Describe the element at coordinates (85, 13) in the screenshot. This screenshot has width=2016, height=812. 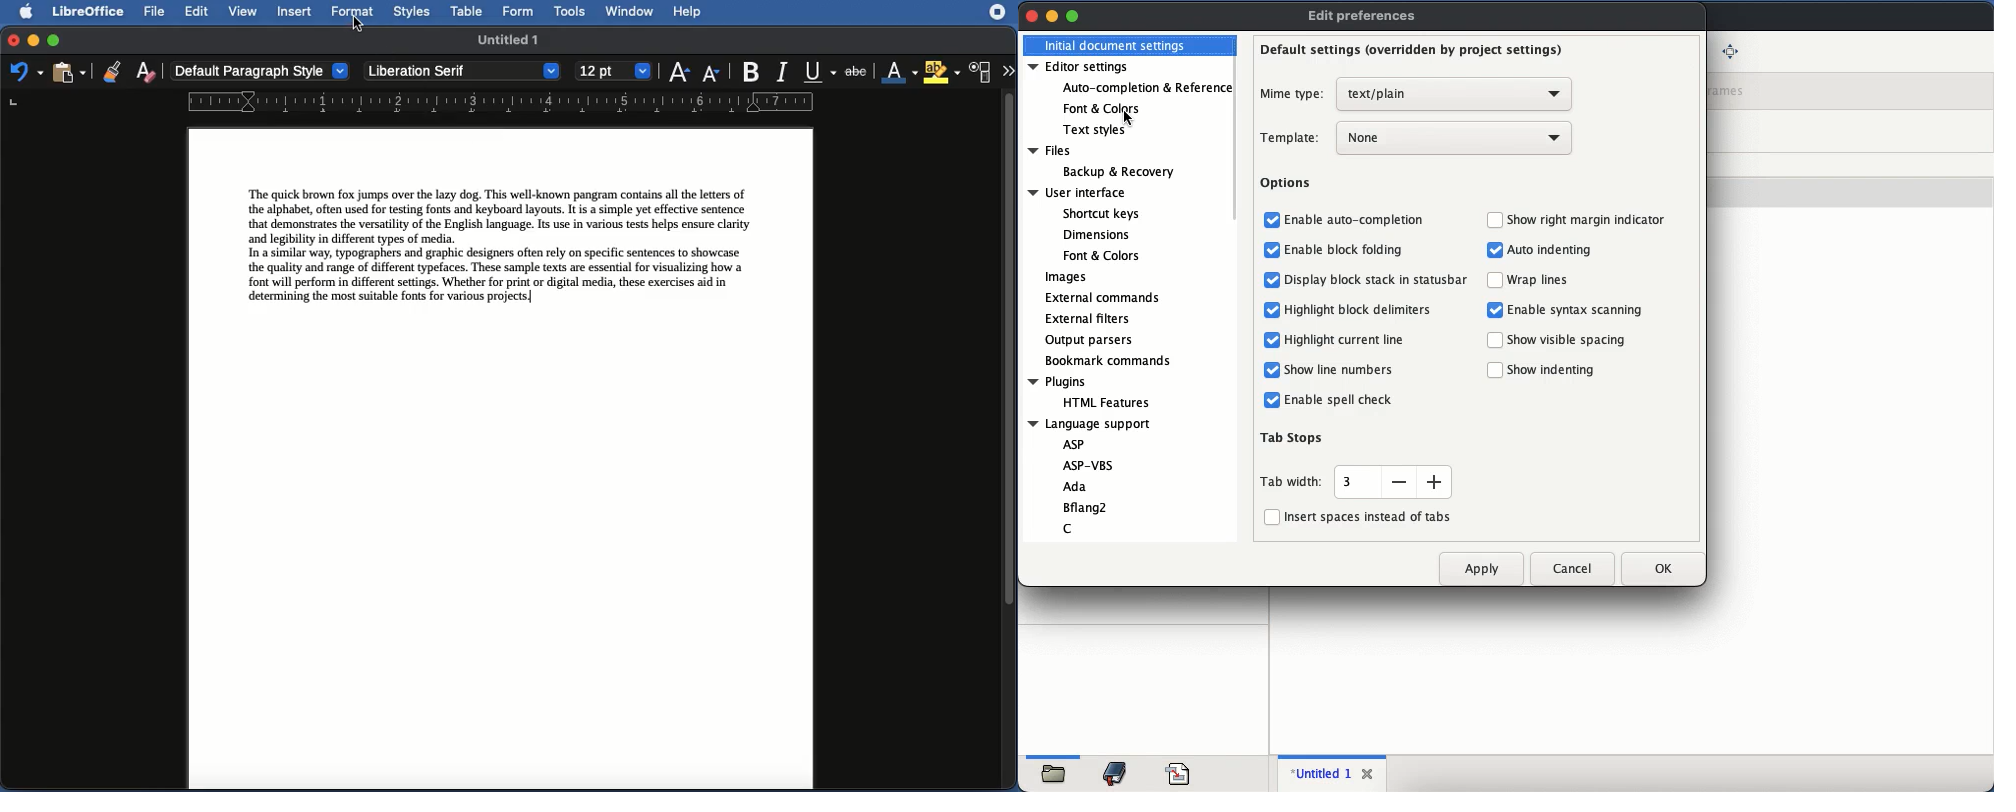
I see `LibreOffice` at that location.